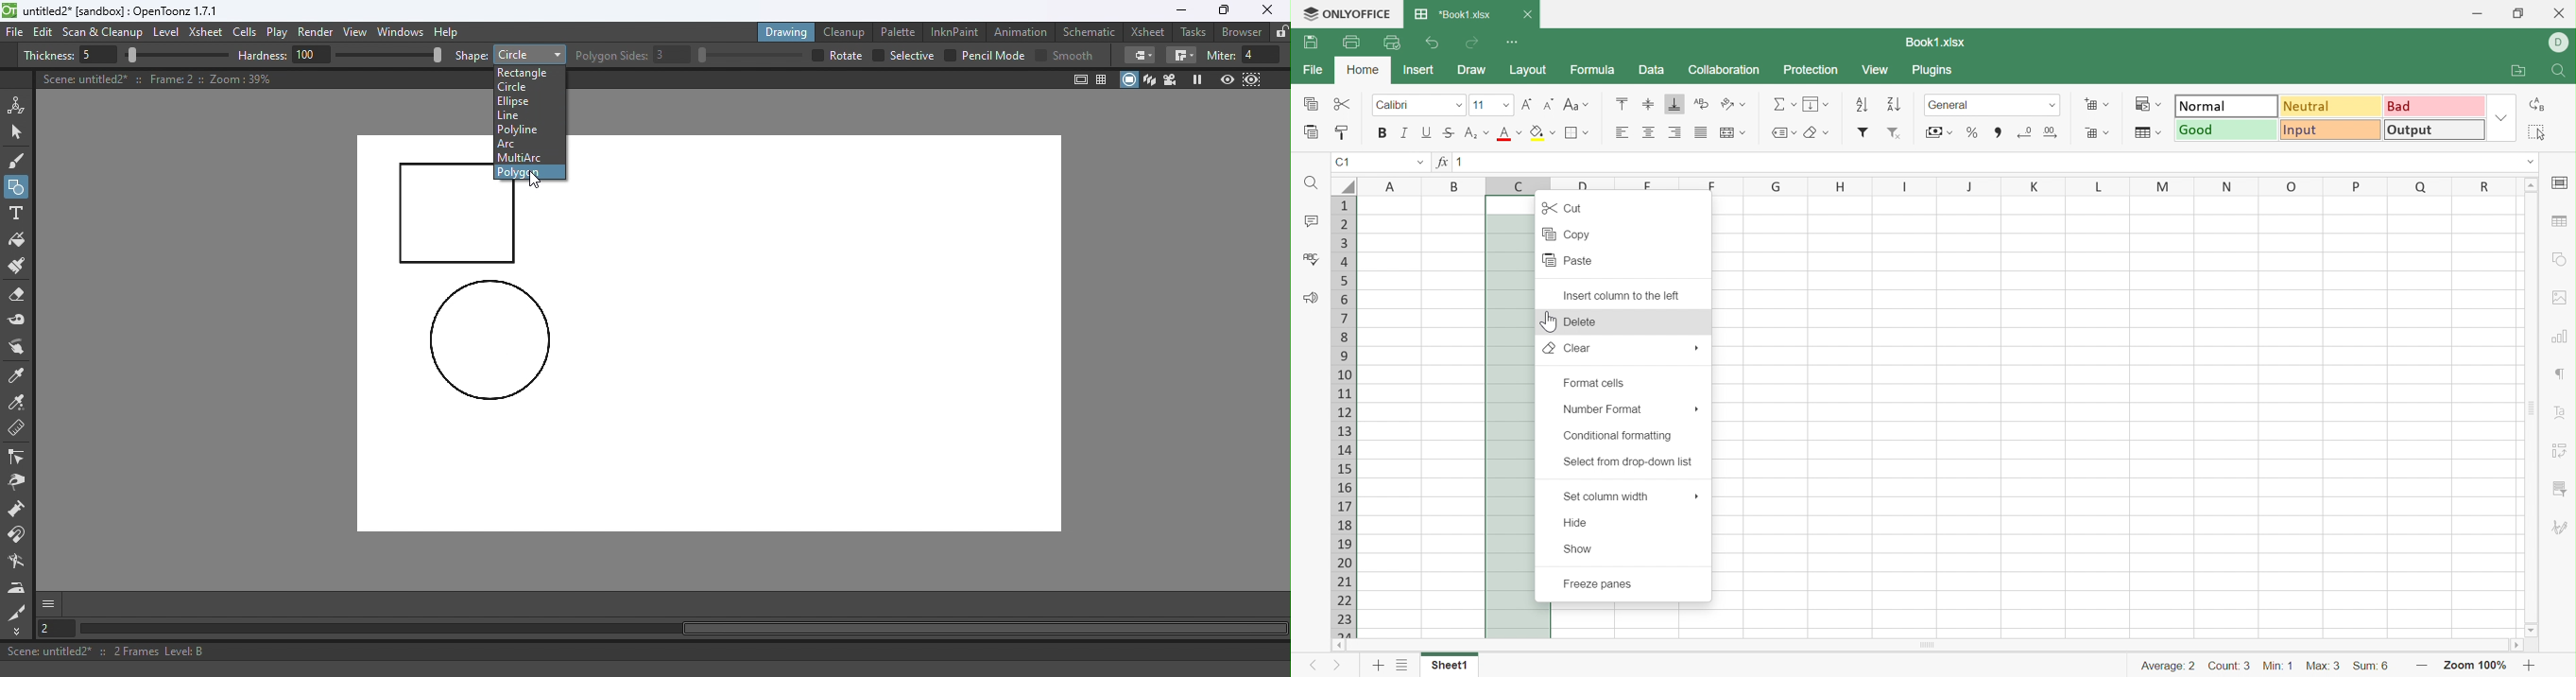 The image size is (2576, 700). I want to click on Render, so click(318, 33).